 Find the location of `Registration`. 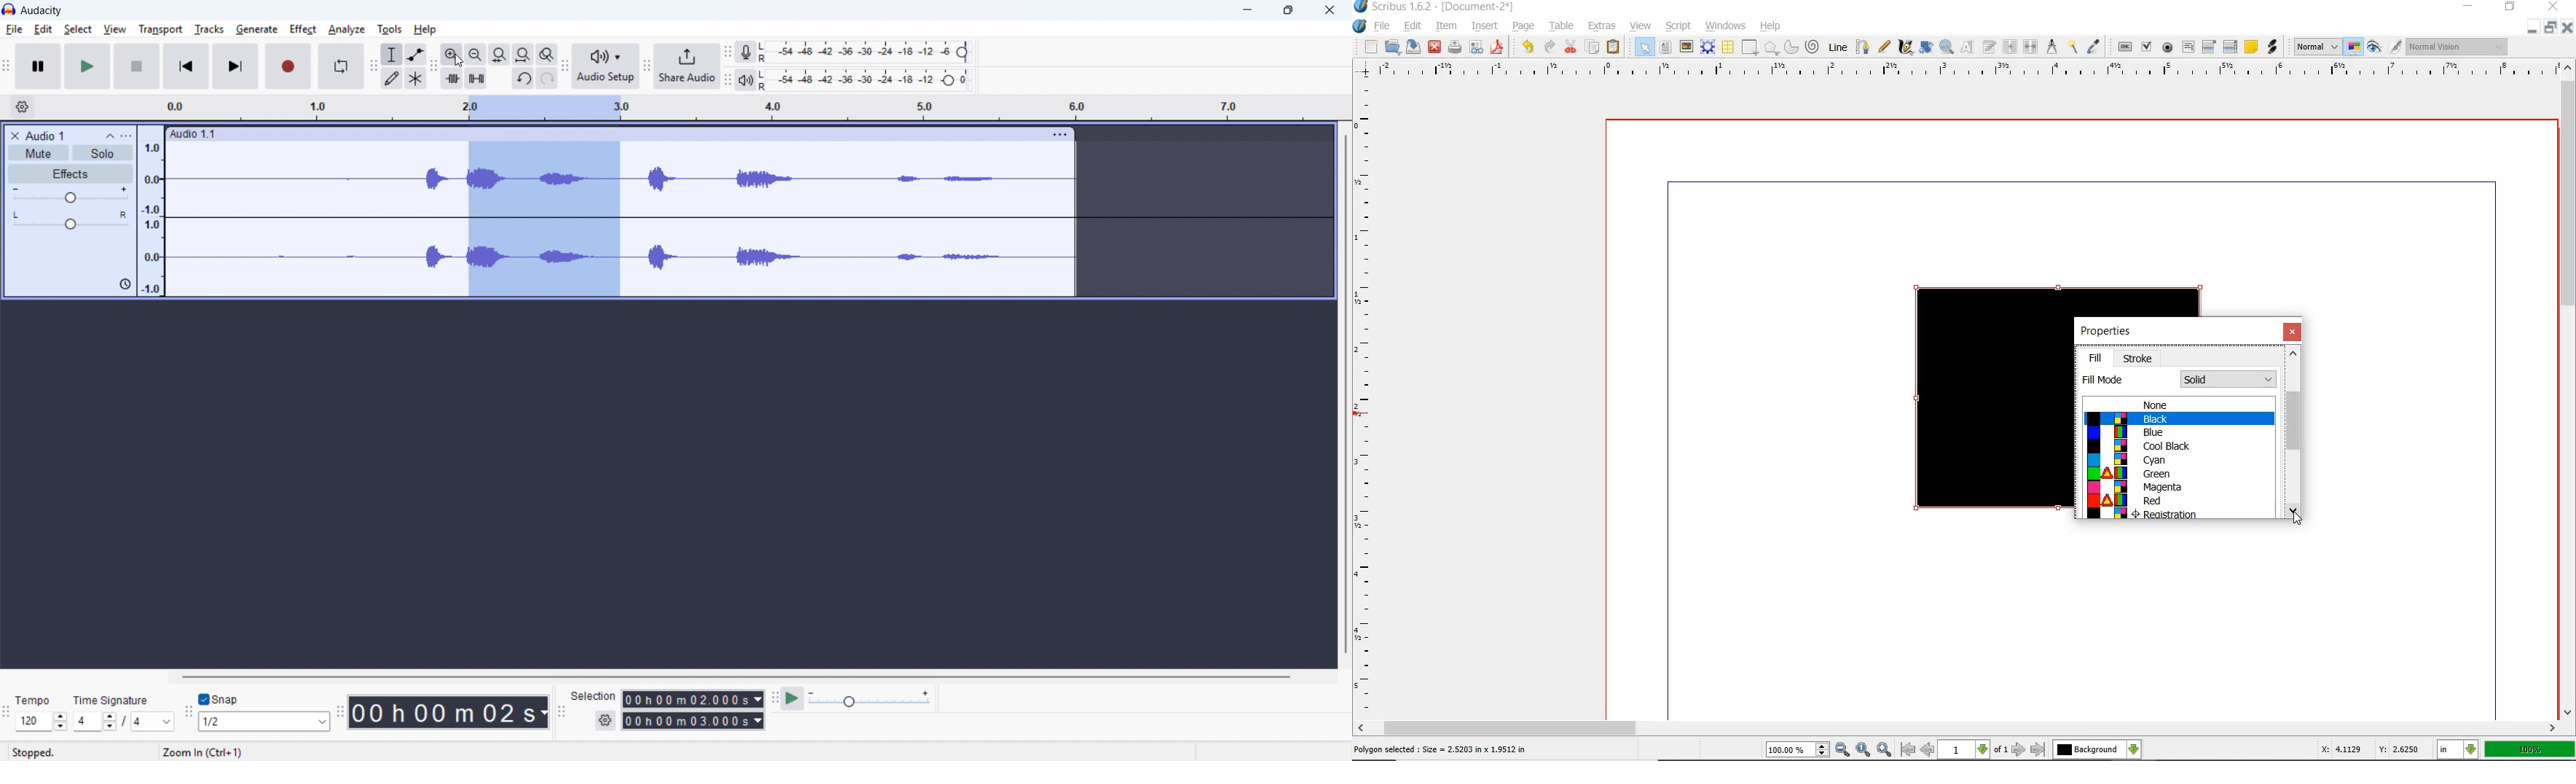

Registration is located at coordinates (2178, 514).